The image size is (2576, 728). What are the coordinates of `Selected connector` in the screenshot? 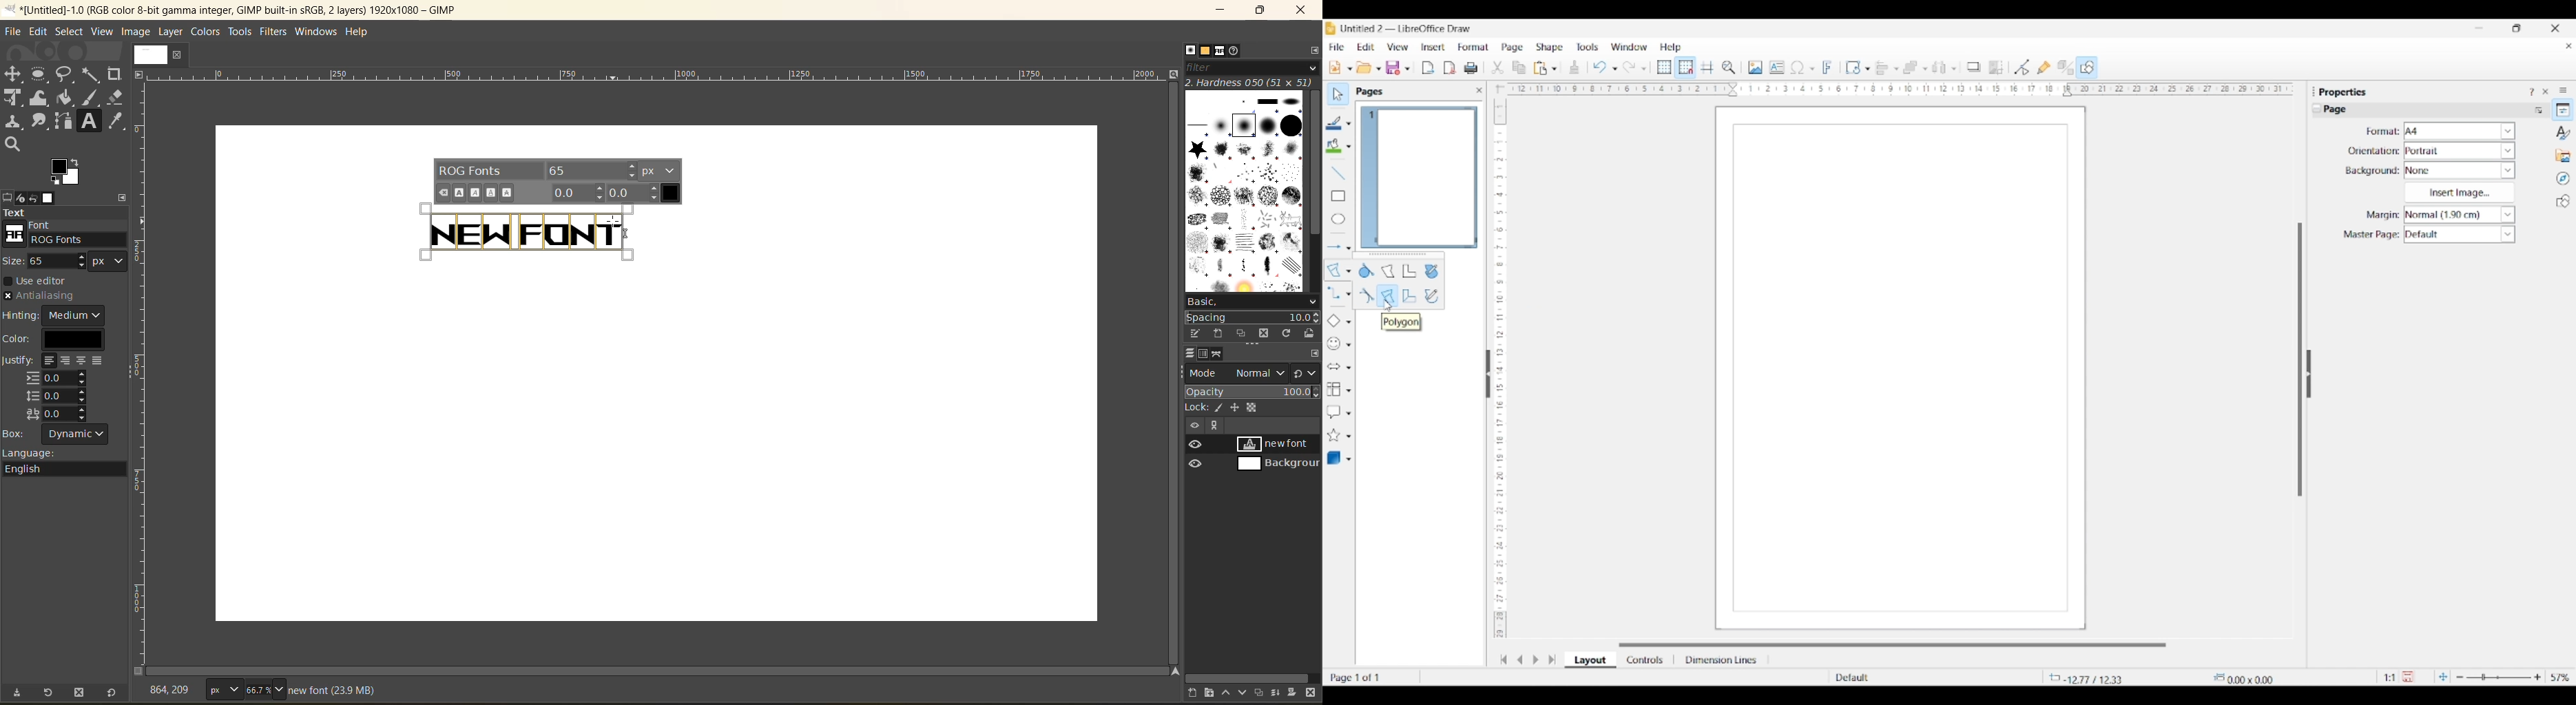 It's located at (1333, 292).